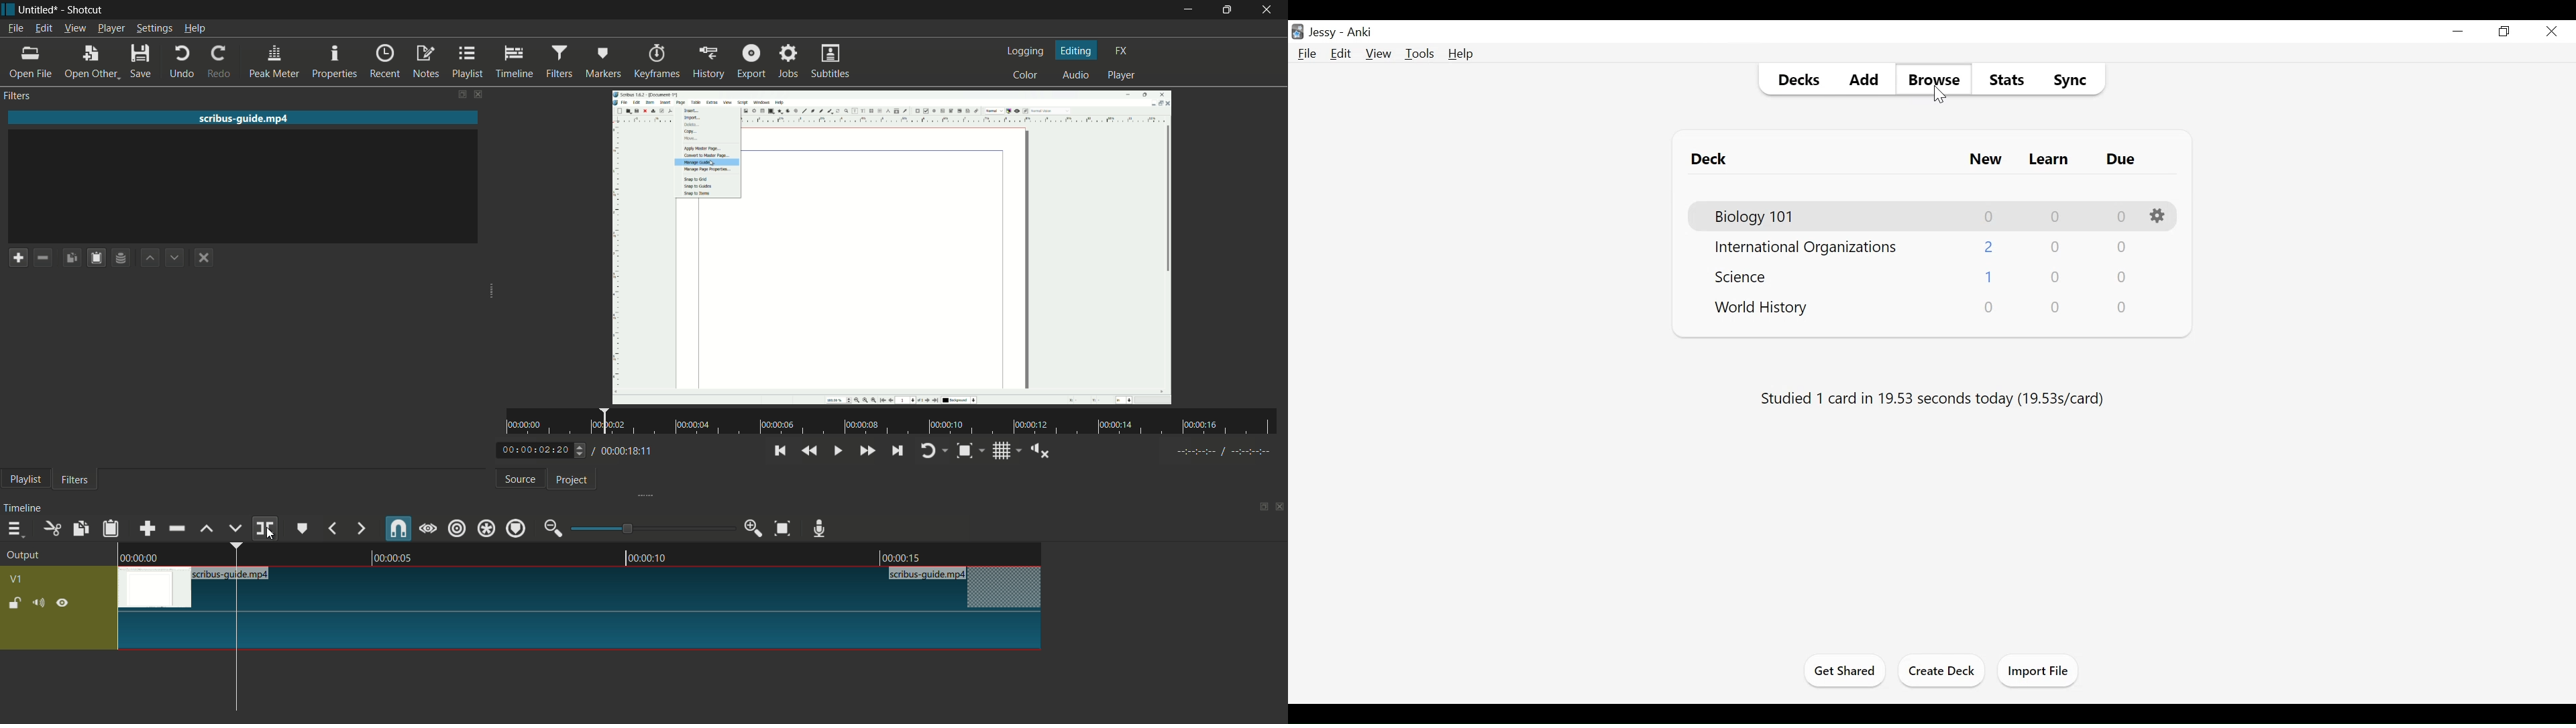  Describe the element at coordinates (17, 257) in the screenshot. I see `add a filter` at that location.